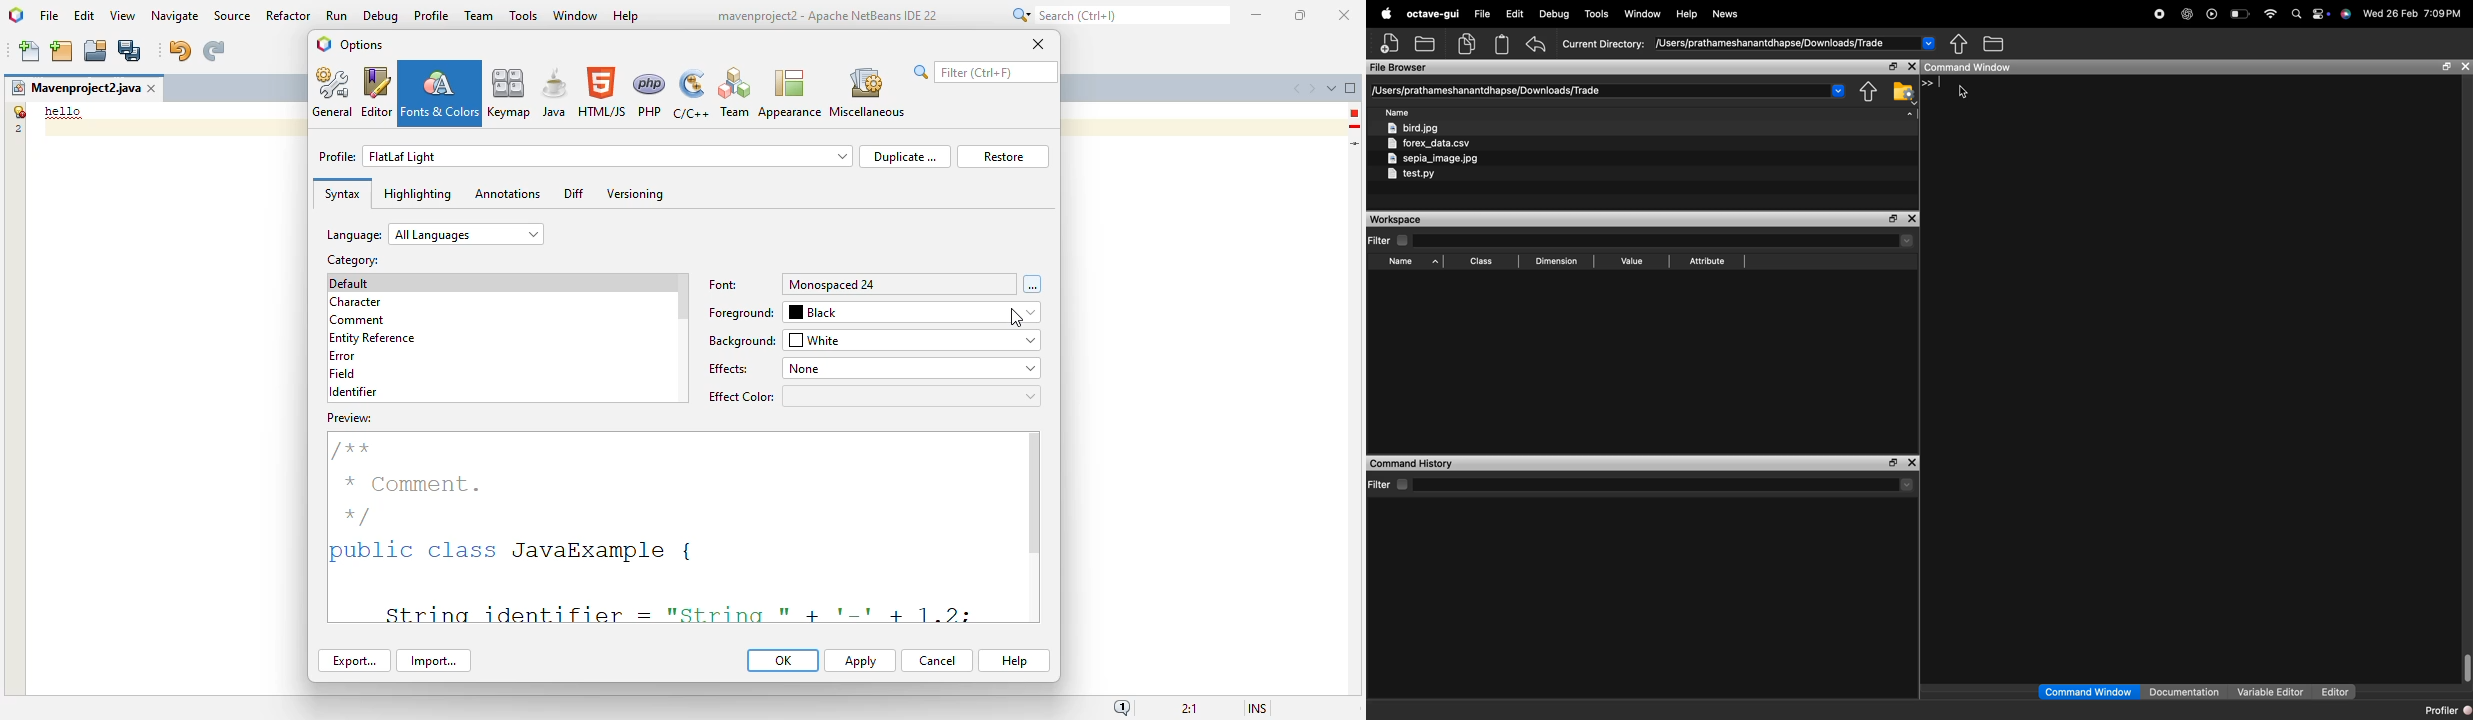 This screenshot has width=2492, height=728. What do you see at coordinates (2185, 691) in the screenshot?
I see `documentation ` at bounding box center [2185, 691].